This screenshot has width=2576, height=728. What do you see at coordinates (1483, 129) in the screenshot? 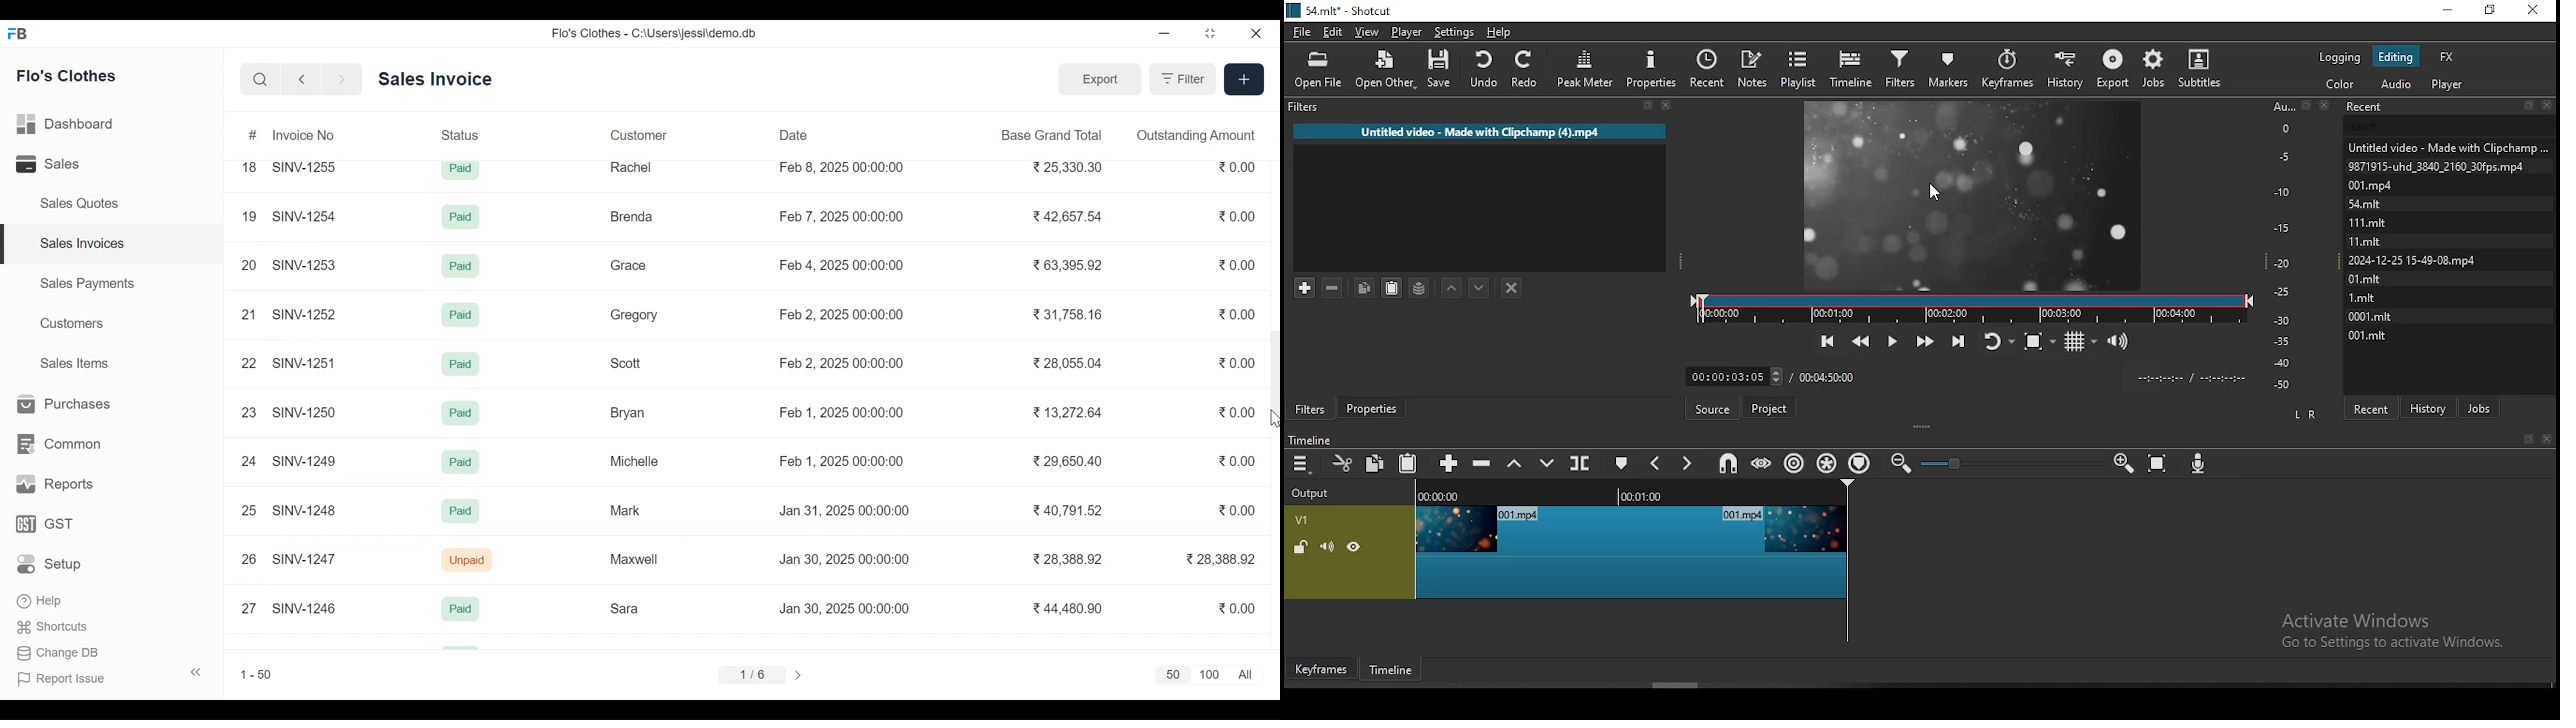
I see `Untitled video - Made with Clipchamp (4).mp4` at bounding box center [1483, 129].